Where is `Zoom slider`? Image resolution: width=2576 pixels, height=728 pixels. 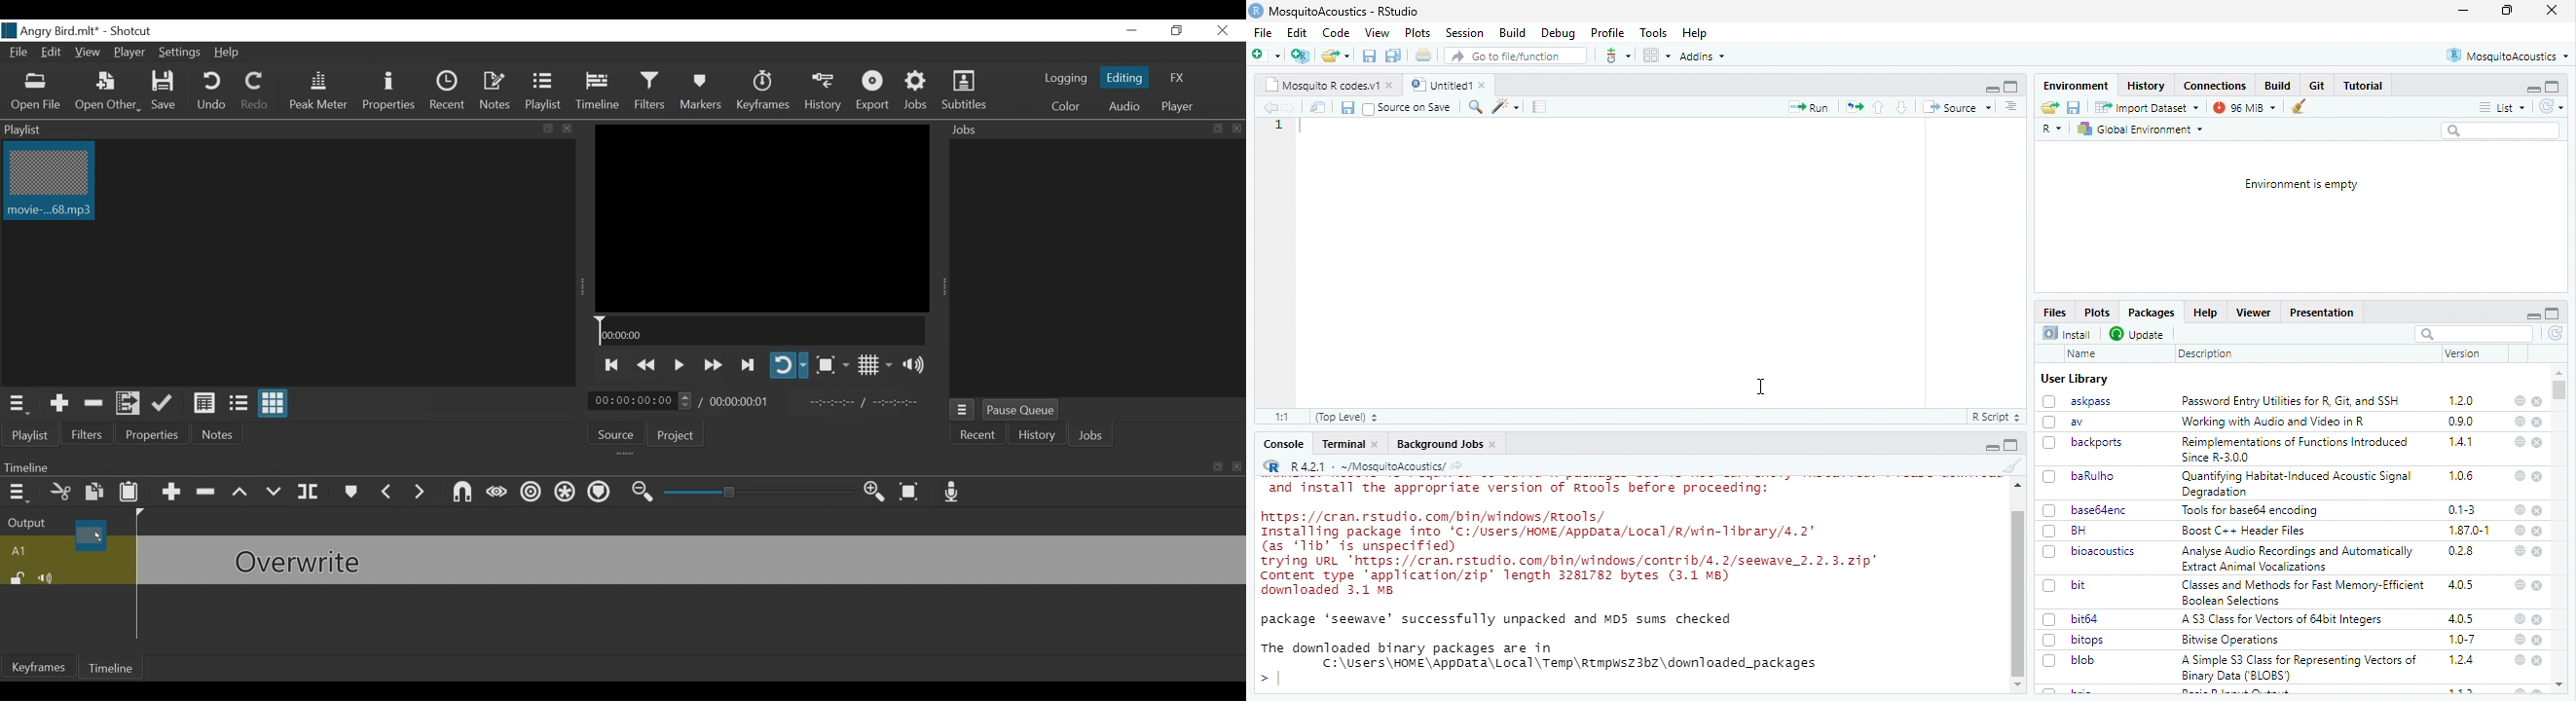
Zoom slider is located at coordinates (754, 493).